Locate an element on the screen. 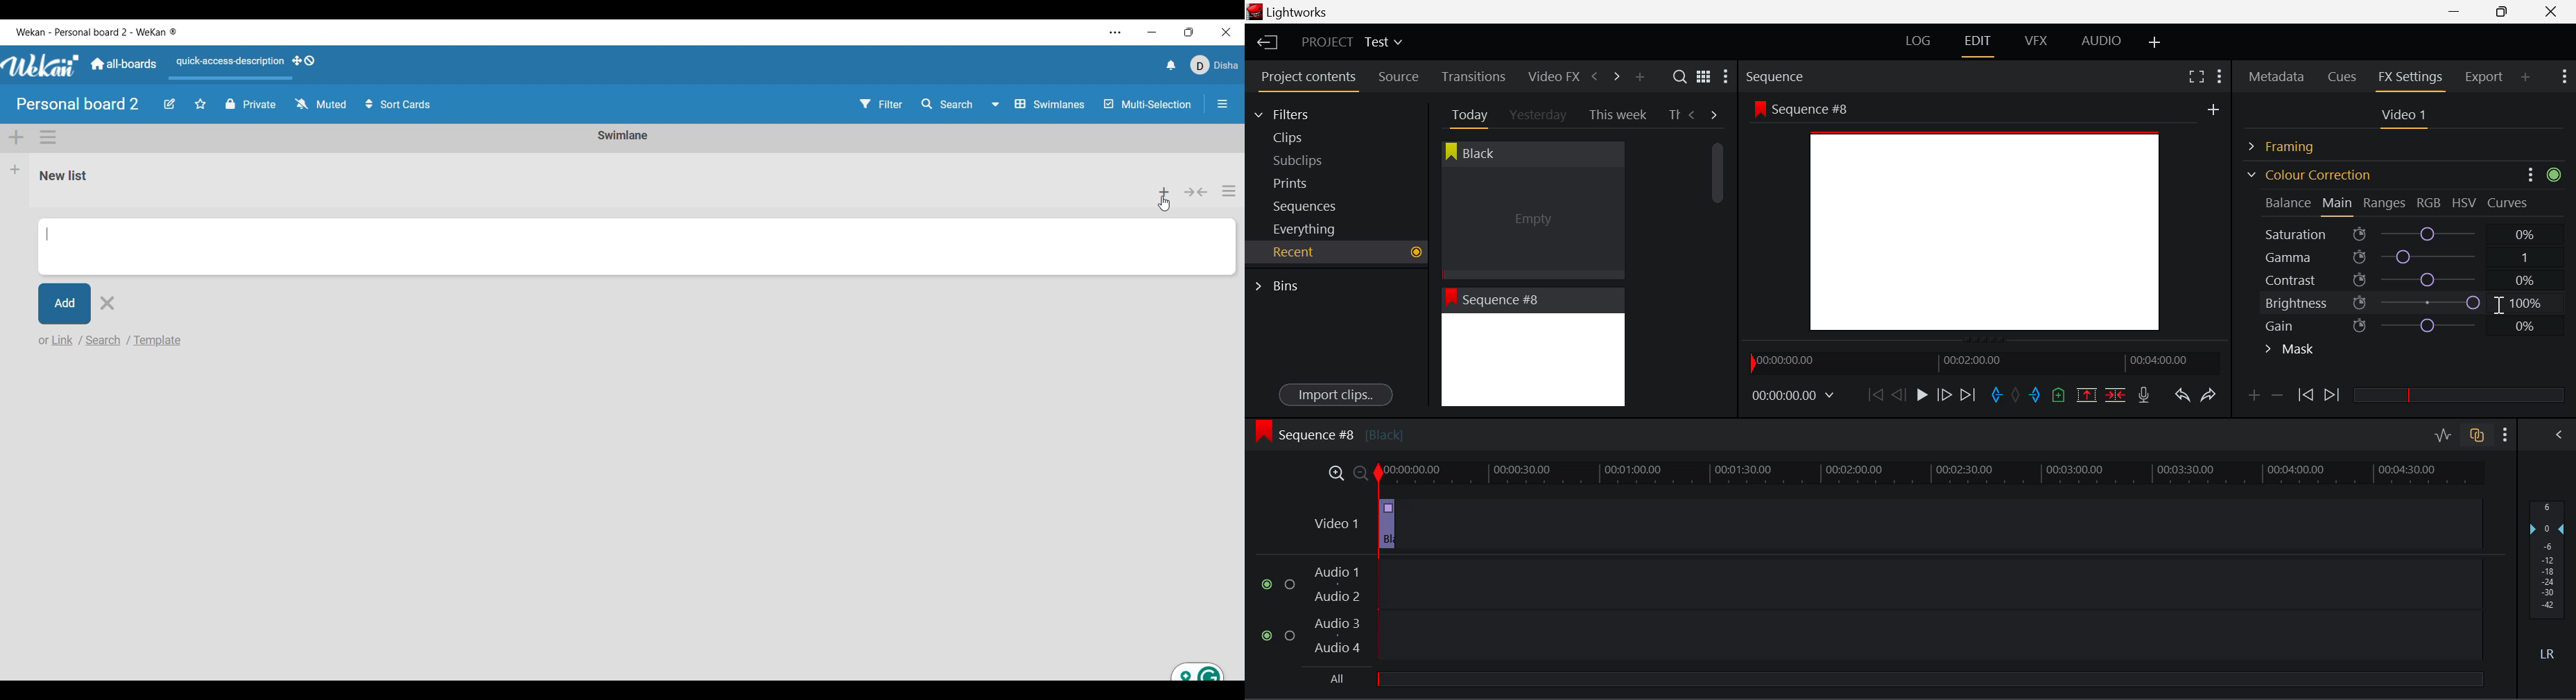 Image resolution: width=2576 pixels, height=700 pixels. Star board is located at coordinates (200, 104).